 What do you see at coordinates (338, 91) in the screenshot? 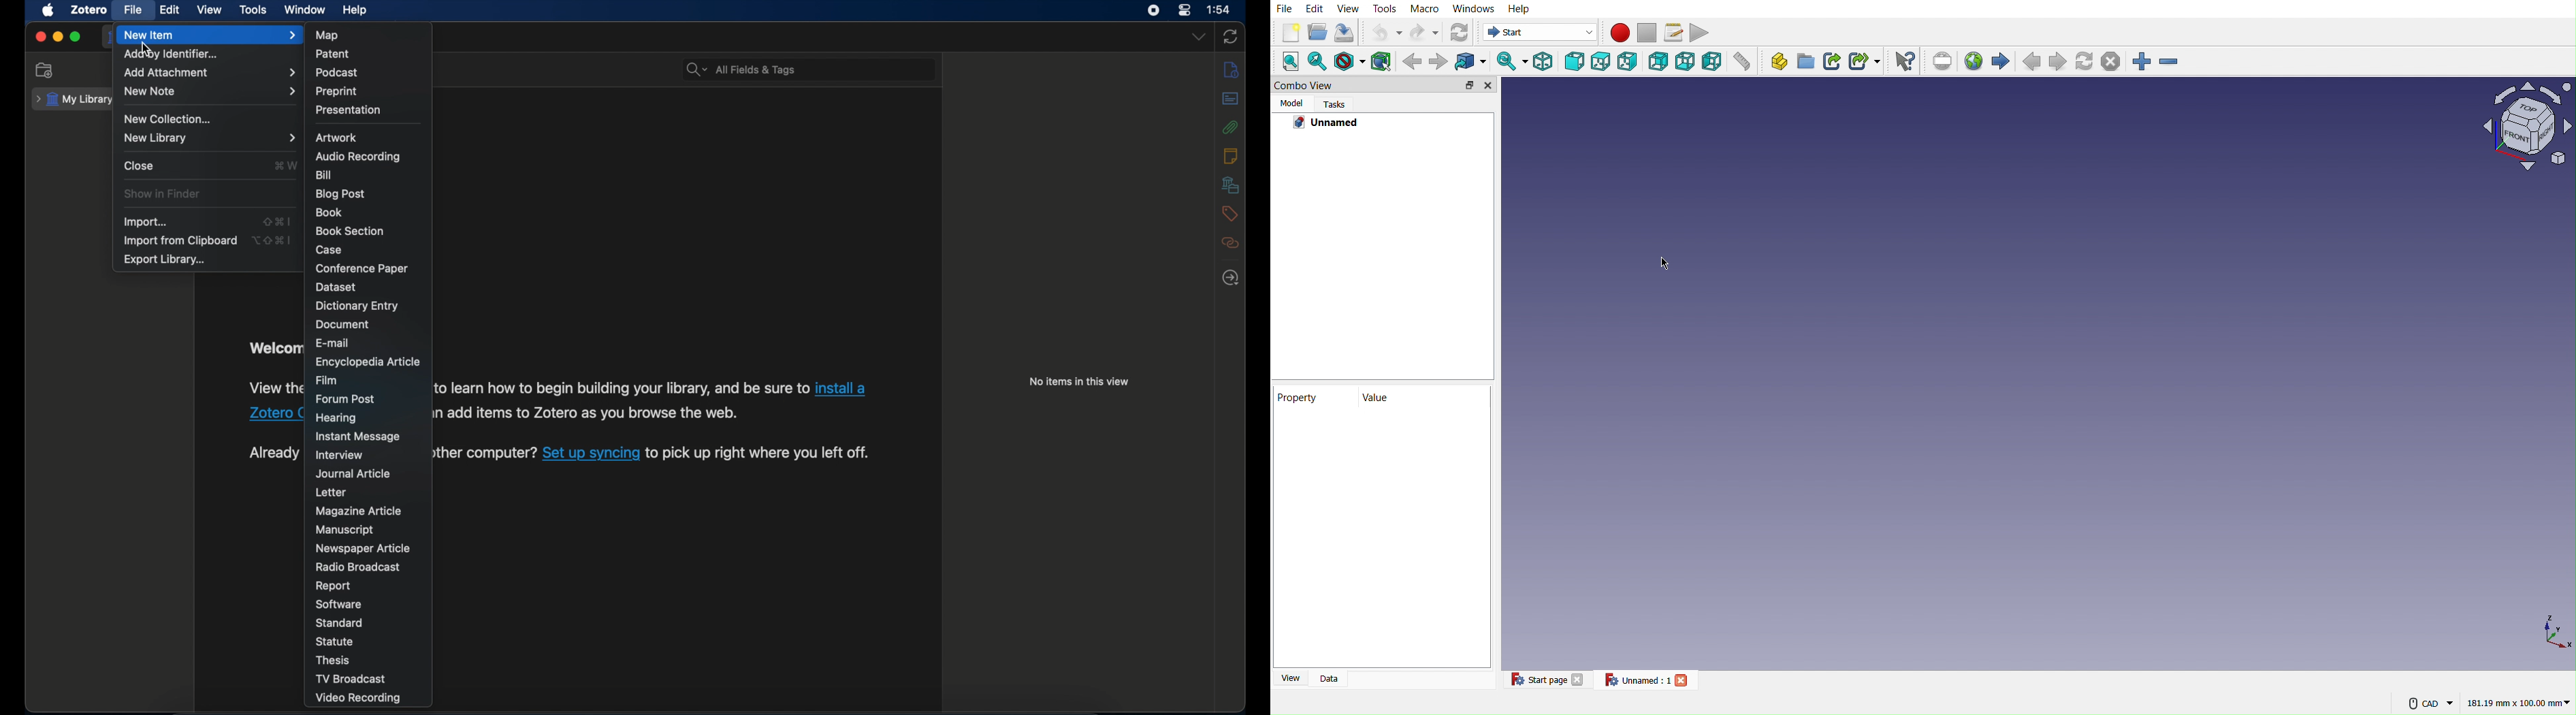
I see `preprint` at bounding box center [338, 91].